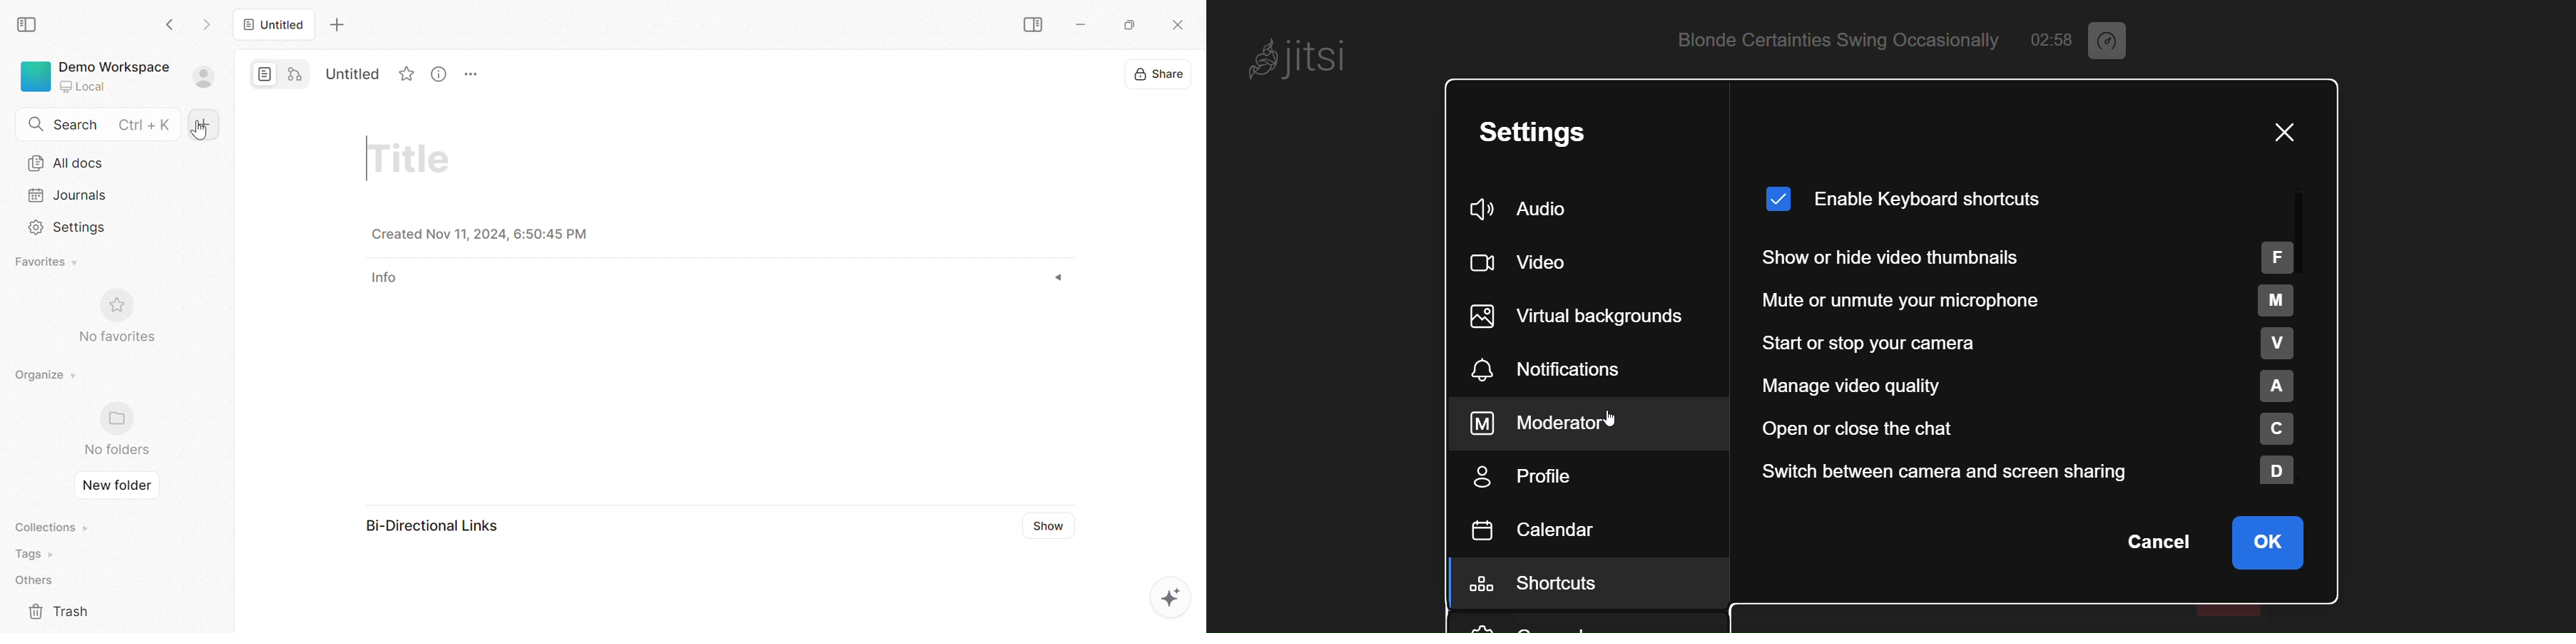 This screenshot has width=2576, height=644. Describe the element at coordinates (1550, 133) in the screenshot. I see `setting` at that location.